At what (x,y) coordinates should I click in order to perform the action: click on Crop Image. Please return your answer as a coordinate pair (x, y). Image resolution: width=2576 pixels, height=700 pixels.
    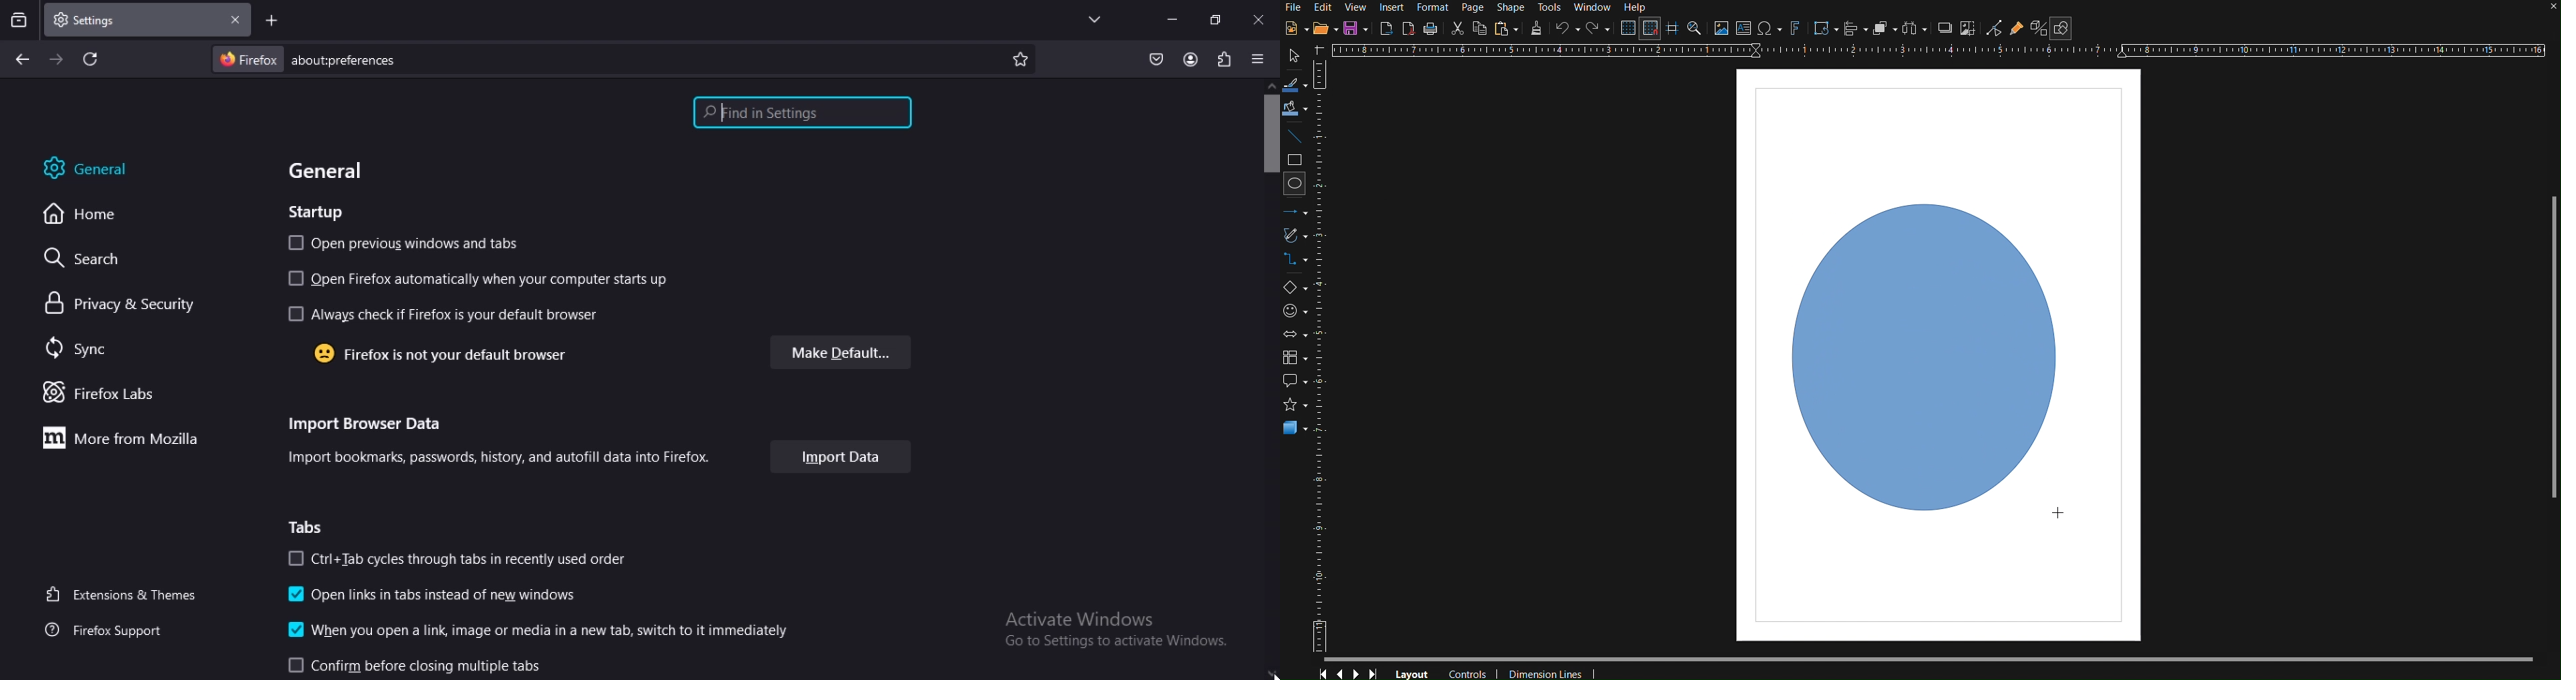
    Looking at the image, I should click on (1967, 30).